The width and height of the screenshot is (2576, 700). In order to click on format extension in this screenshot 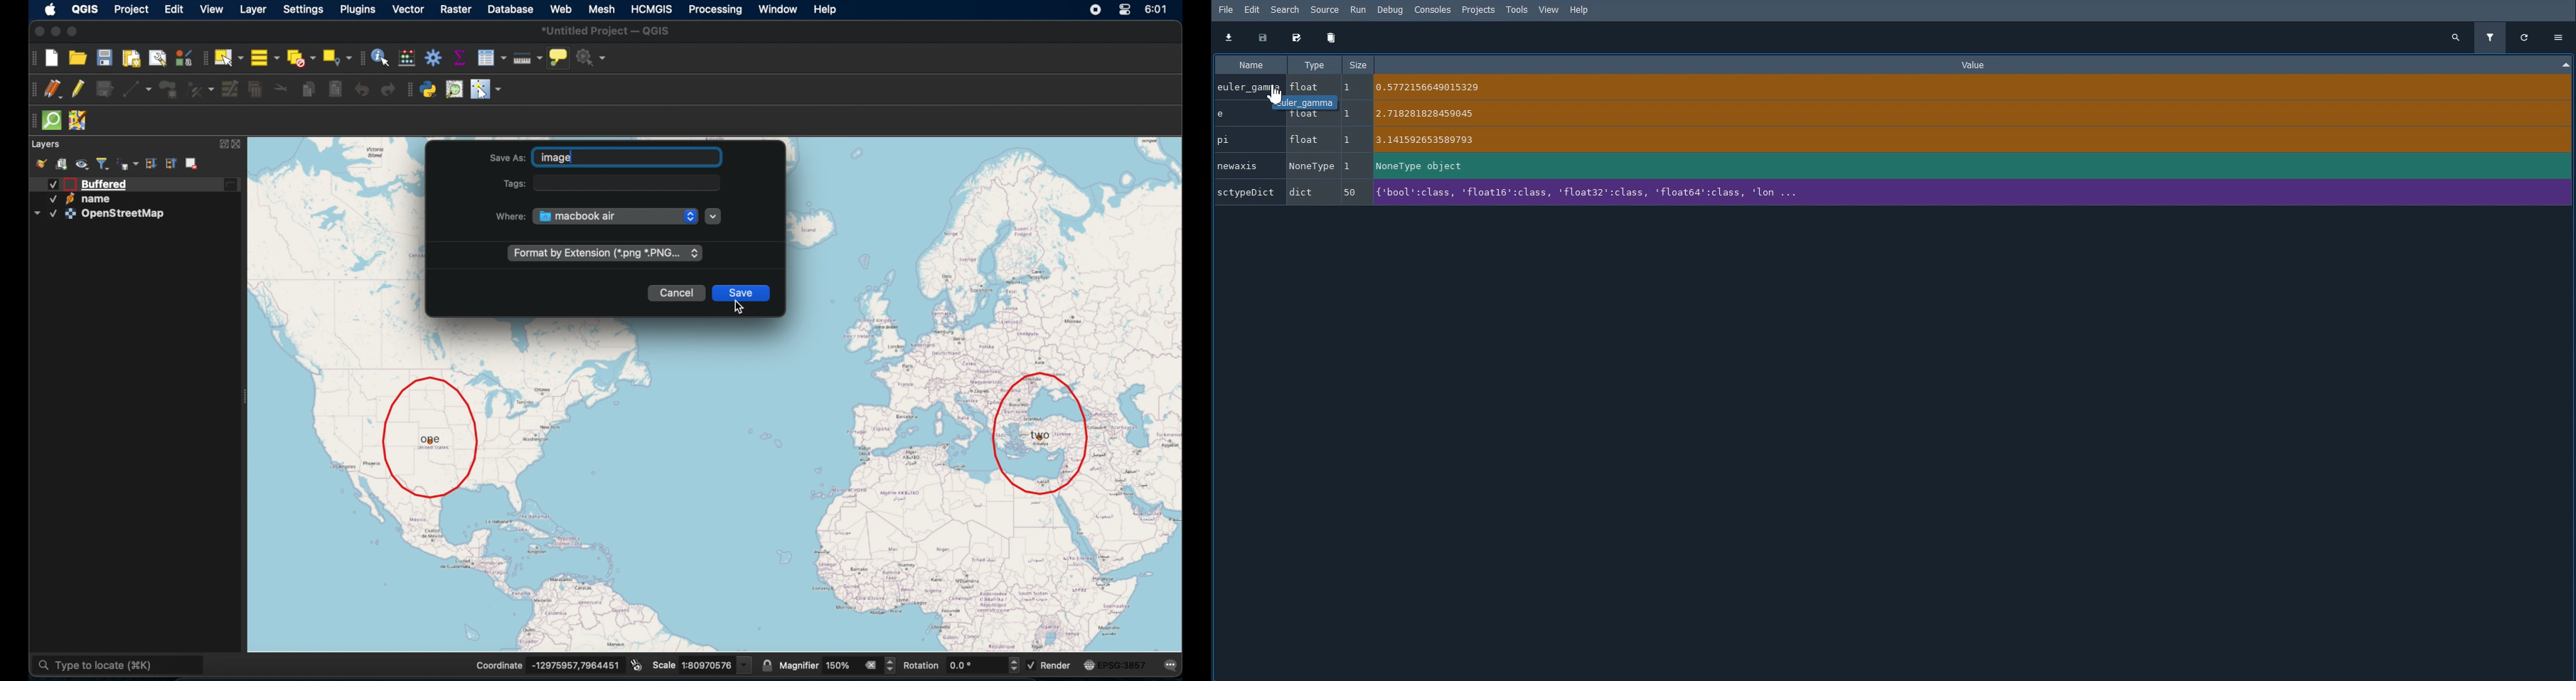, I will do `click(604, 253)`.